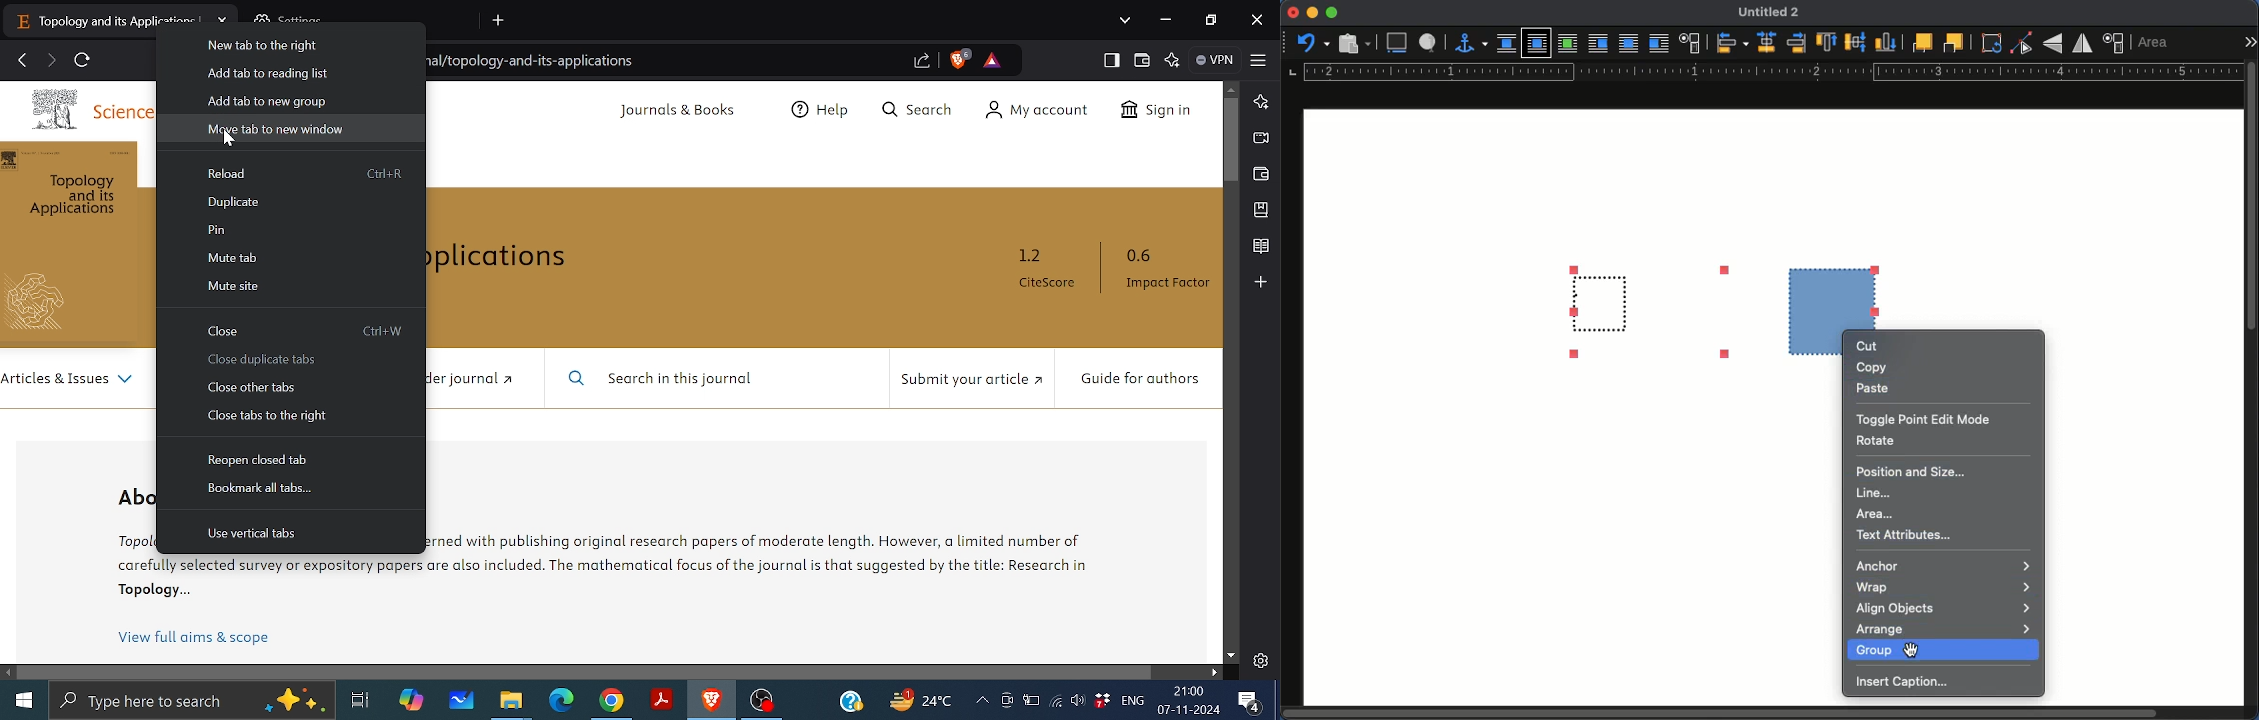 Image resolution: width=2268 pixels, height=728 pixels. I want to click on flip horizontally, so click(2082, 45).